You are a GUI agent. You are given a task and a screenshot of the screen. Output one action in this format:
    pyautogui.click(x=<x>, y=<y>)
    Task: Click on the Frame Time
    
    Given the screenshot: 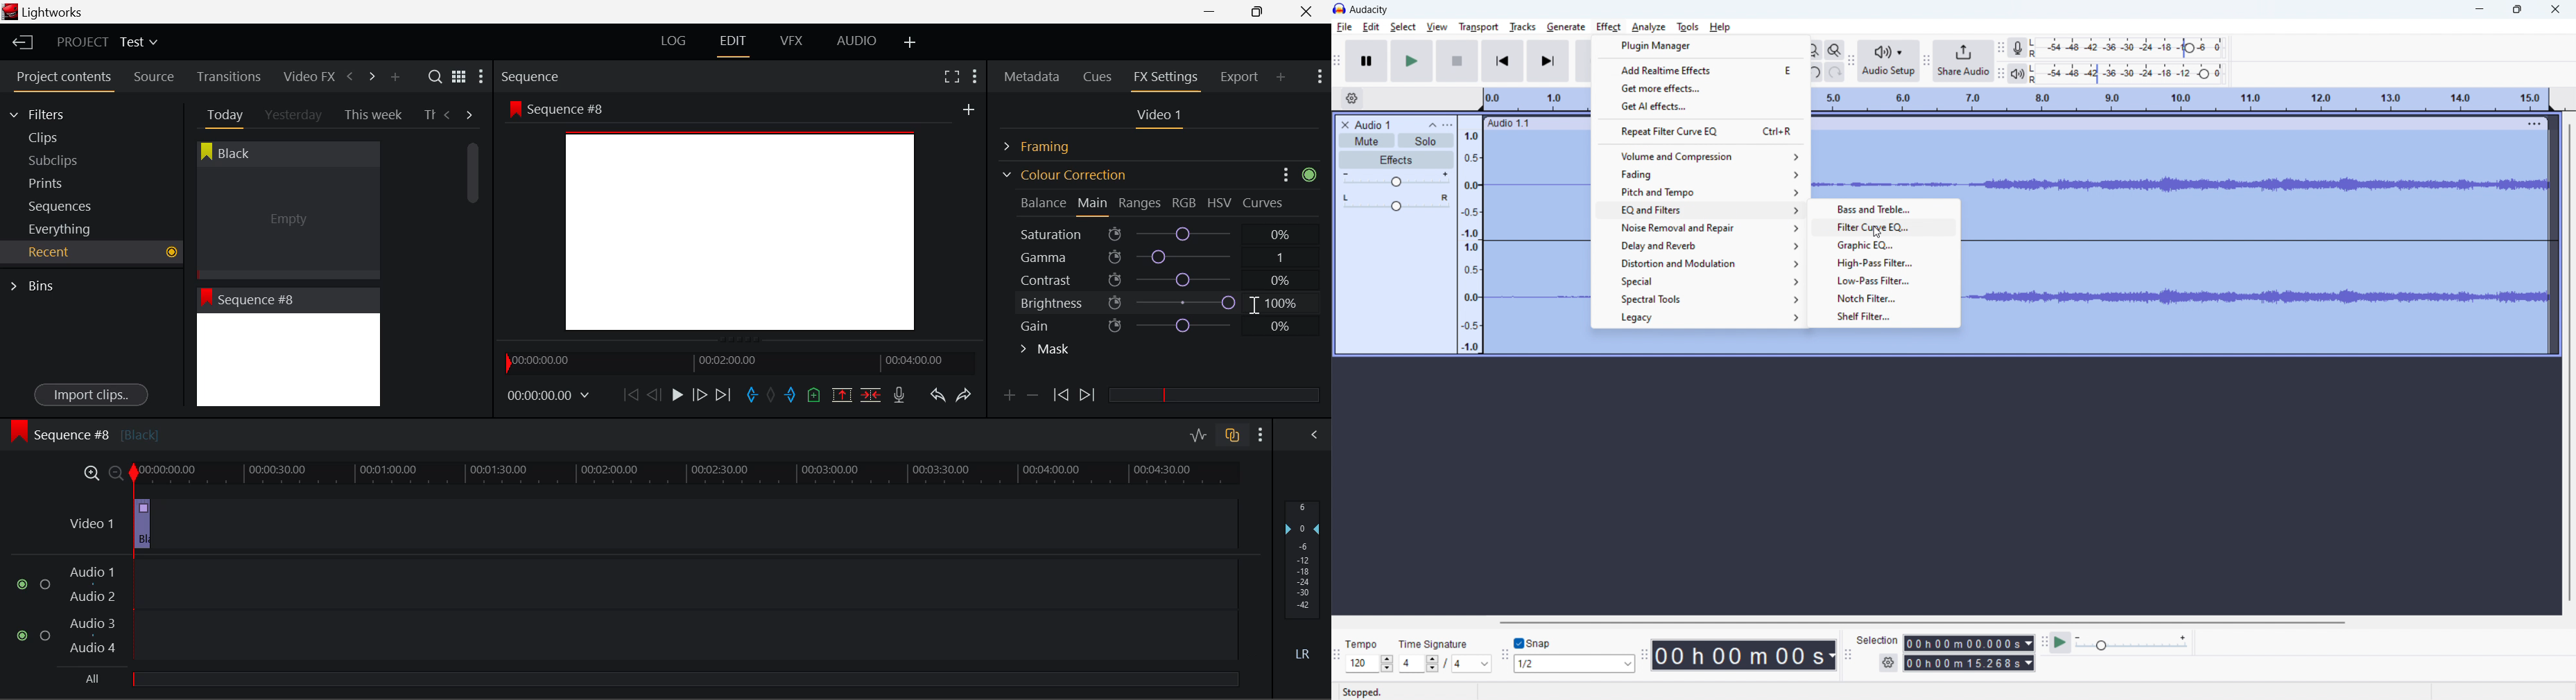 What is the action you would take?
    pyautogui.click(x=549, y=396)
    